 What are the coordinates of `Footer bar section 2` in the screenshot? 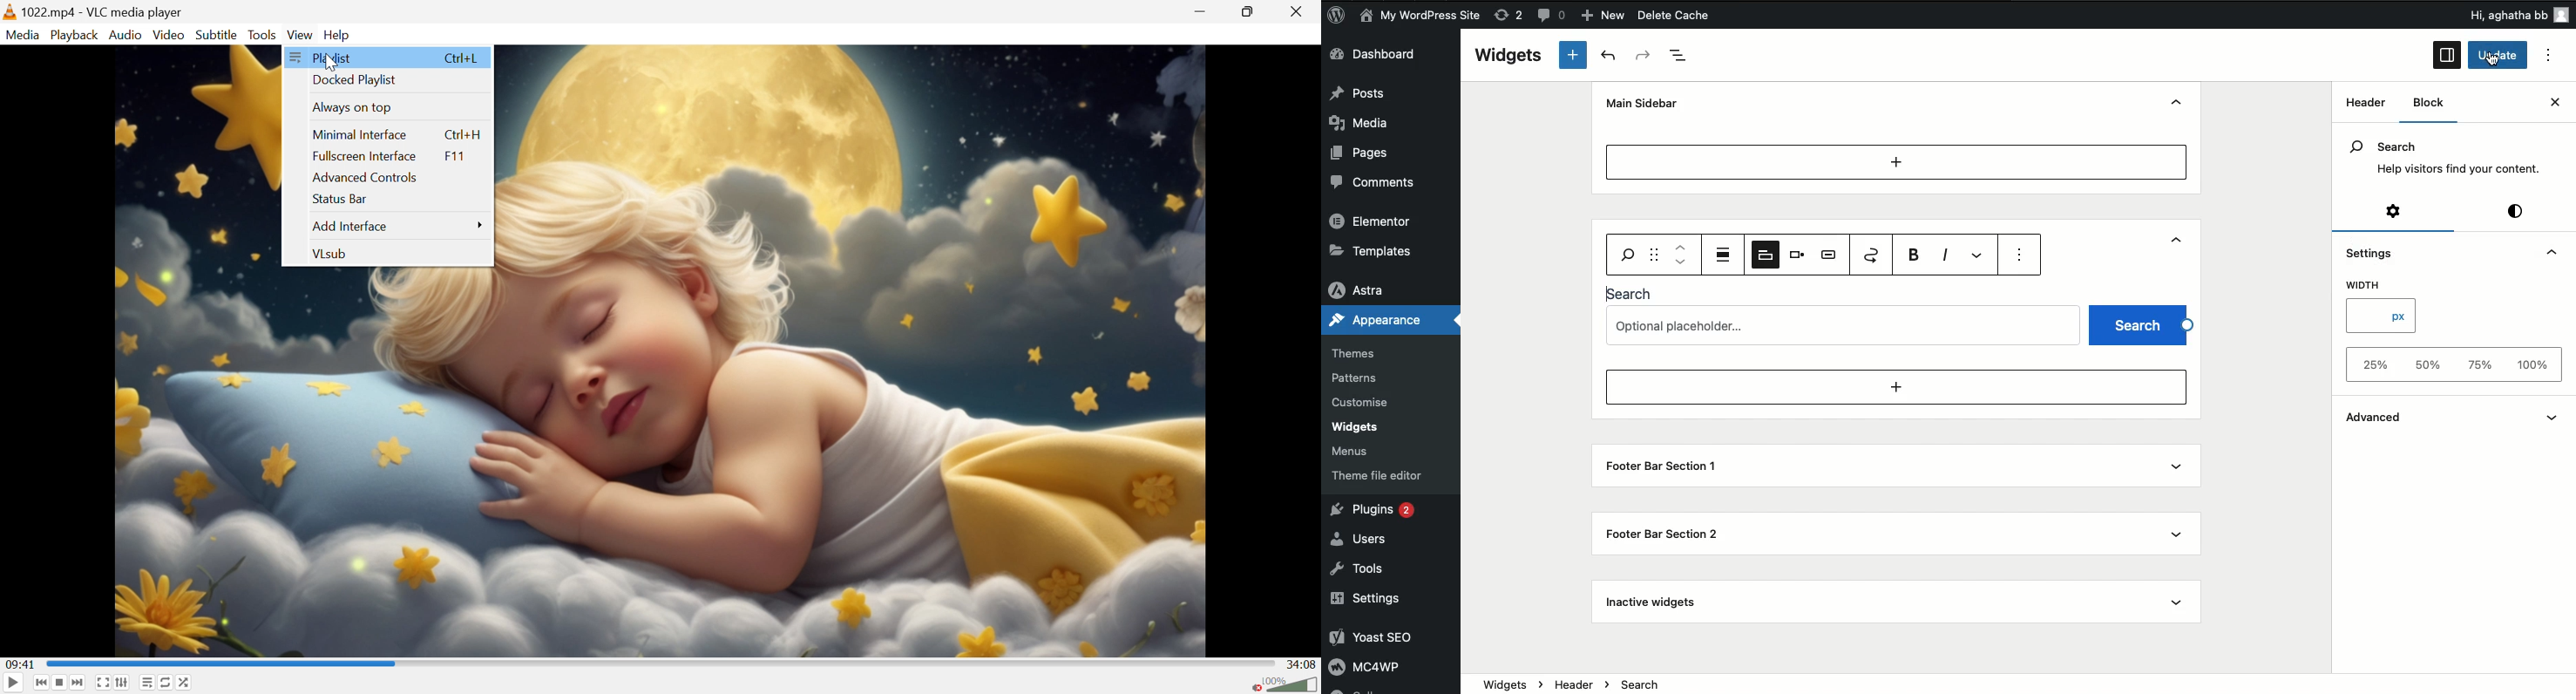 It's located at (1663, 533).